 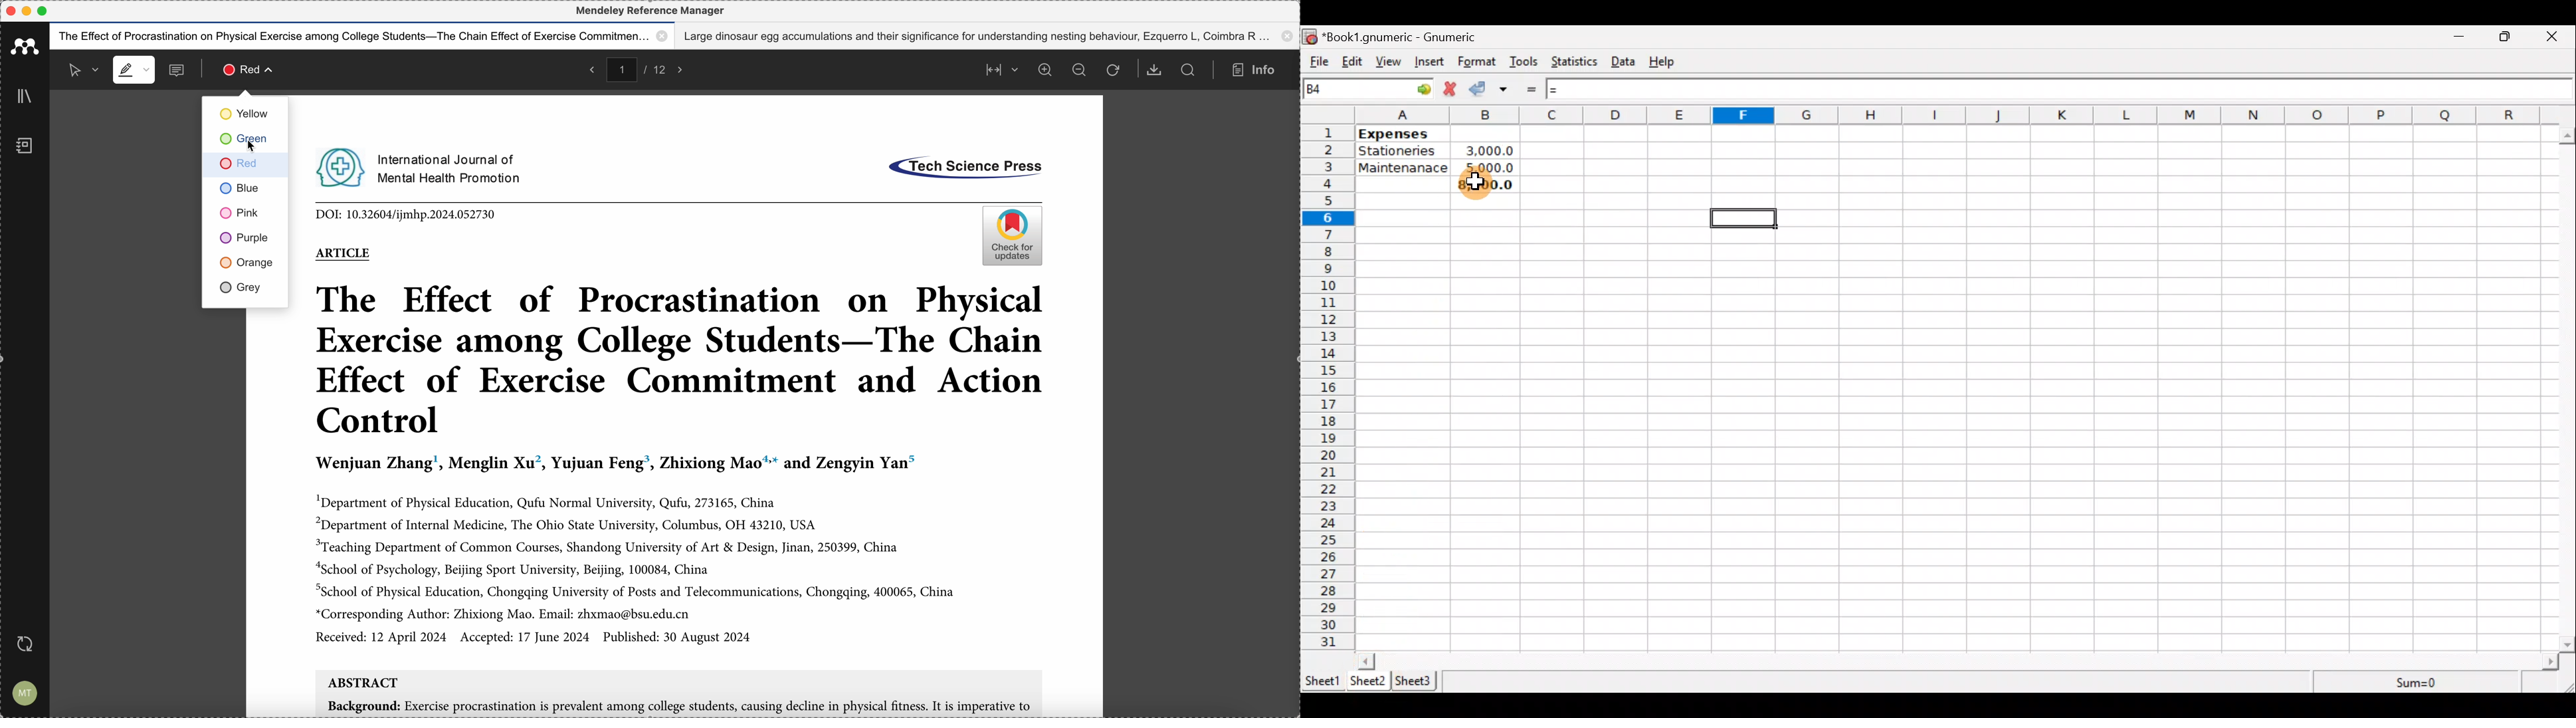 I want to click on minimize, so click(x=29, y=11).